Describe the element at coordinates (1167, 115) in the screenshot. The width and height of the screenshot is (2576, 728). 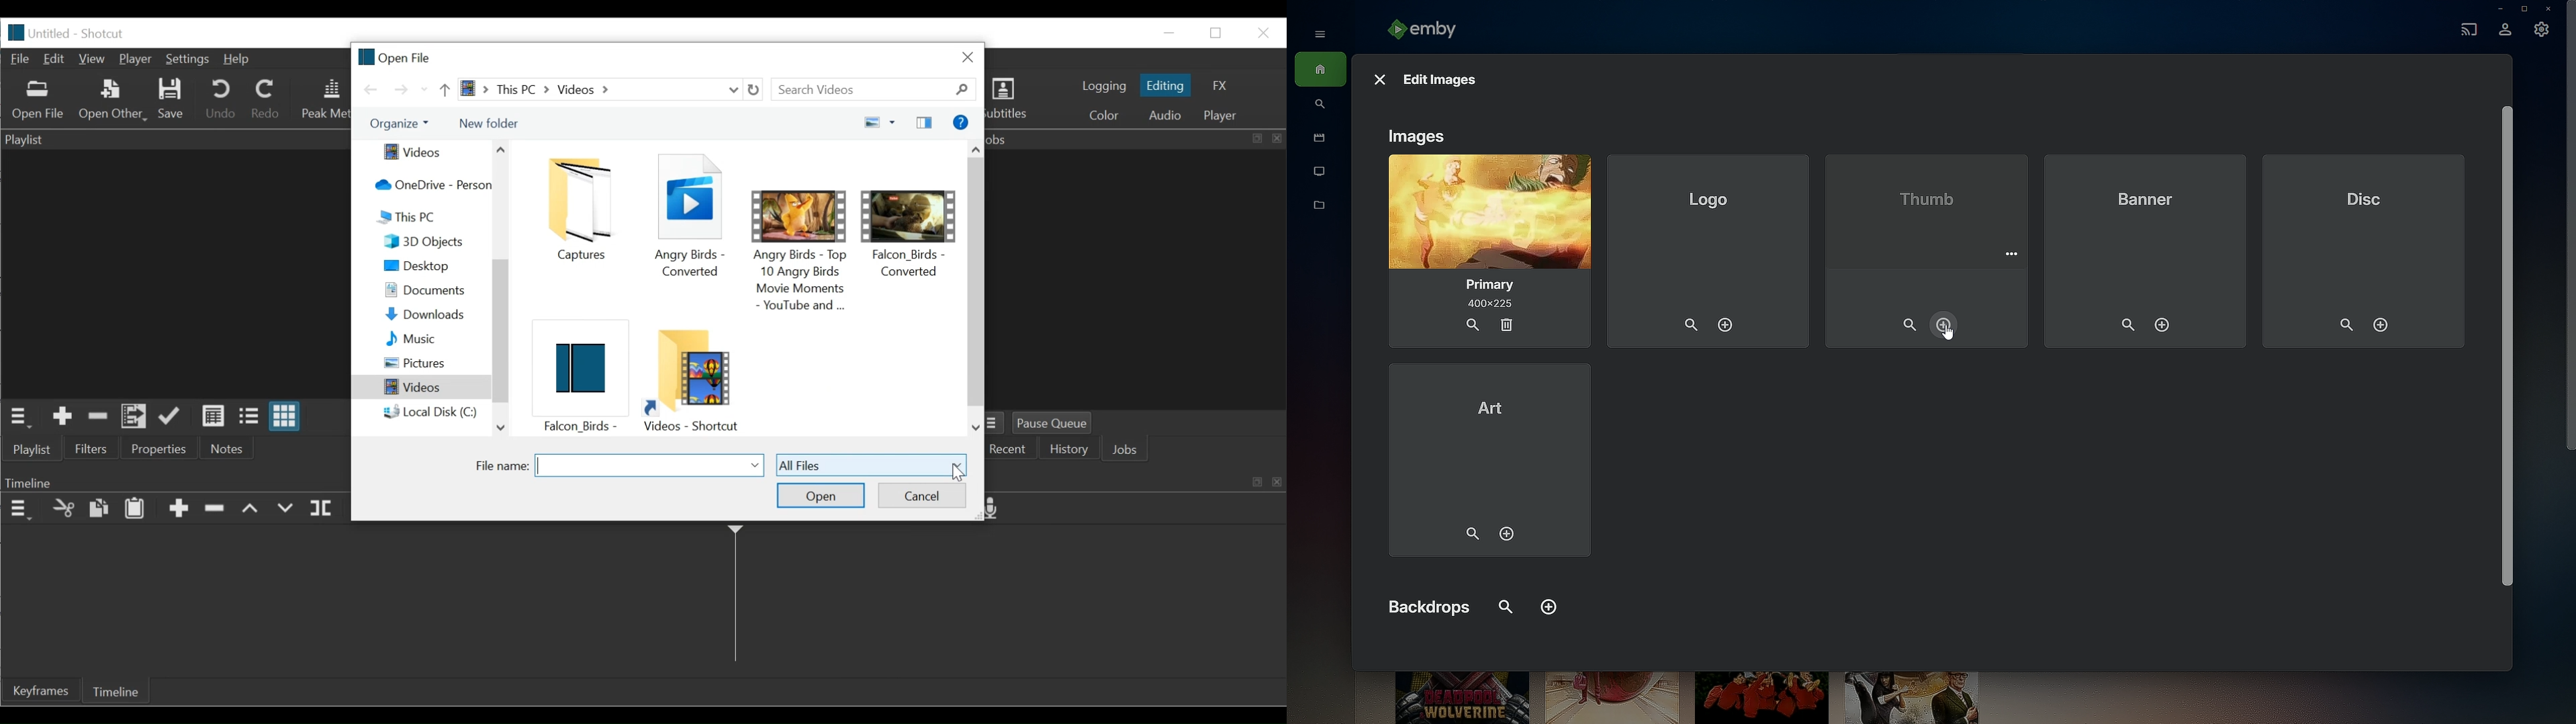
I see `Audio` at that location.